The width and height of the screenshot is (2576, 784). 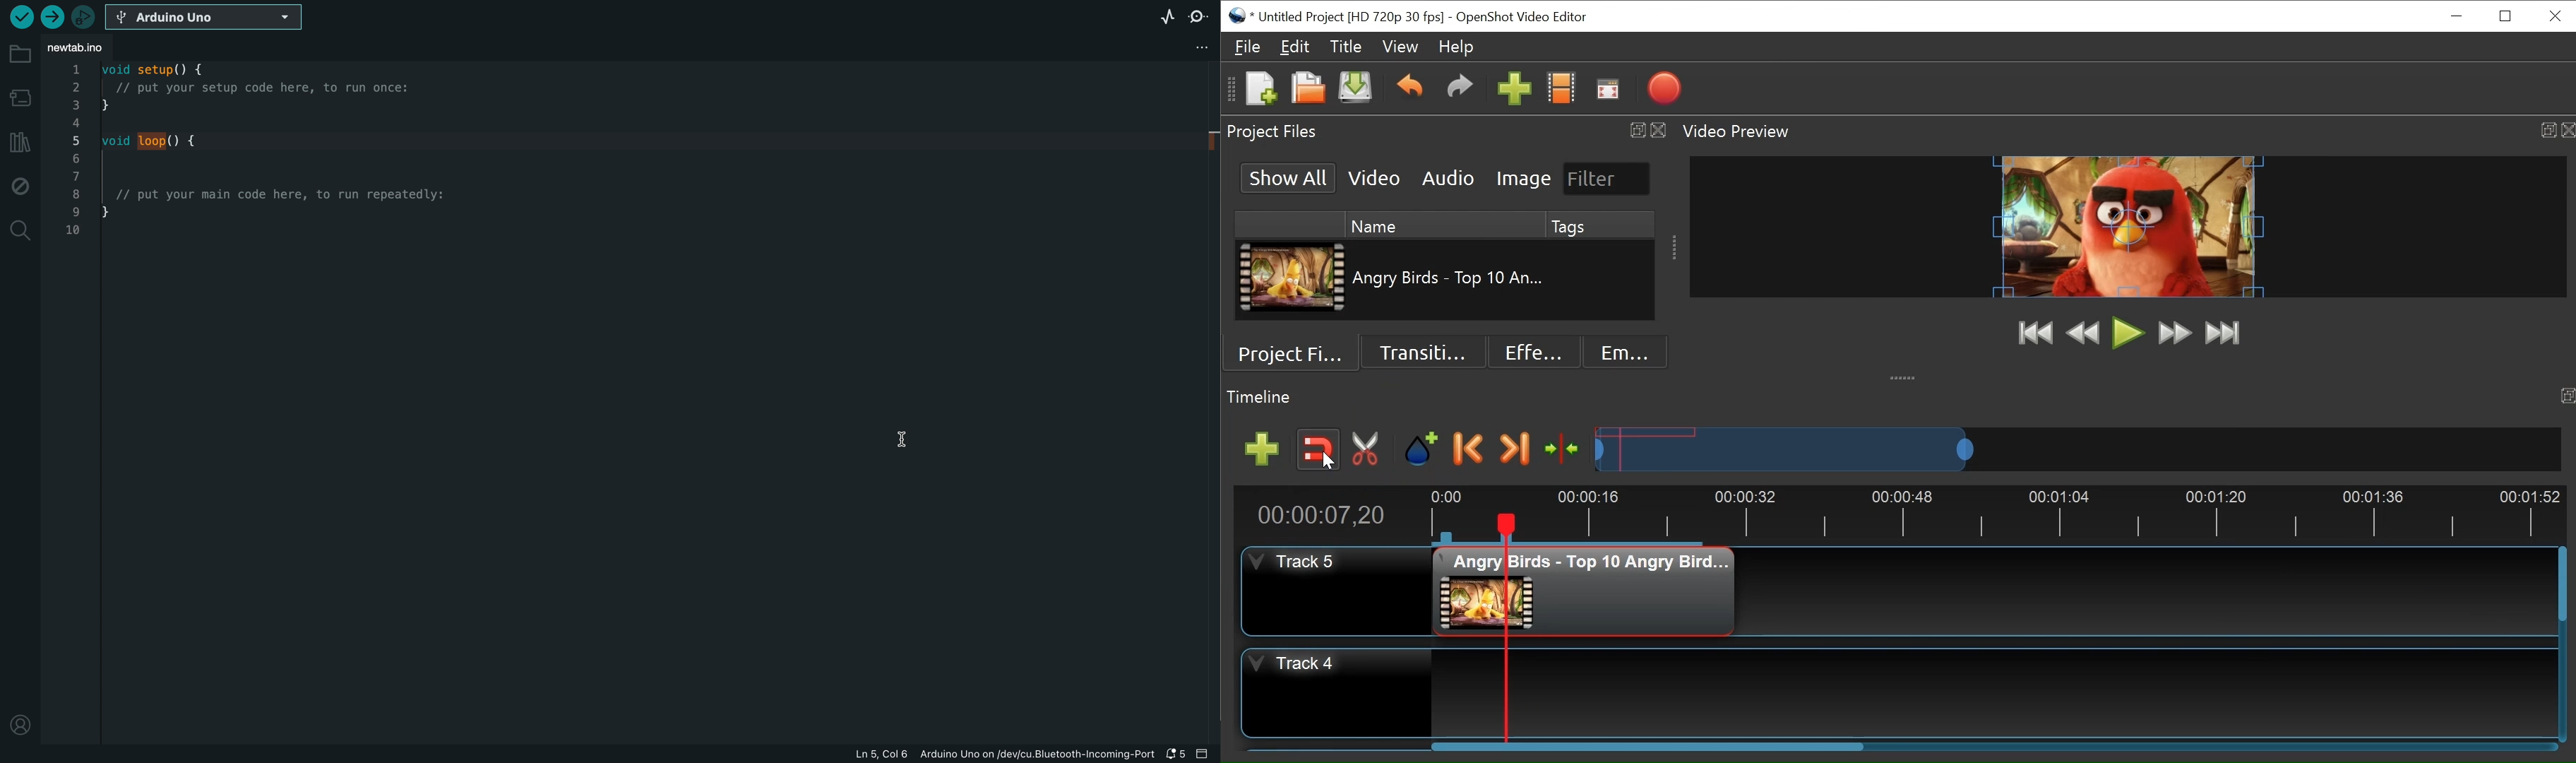 I want to click on cursor, so click(x=1328, y=464).